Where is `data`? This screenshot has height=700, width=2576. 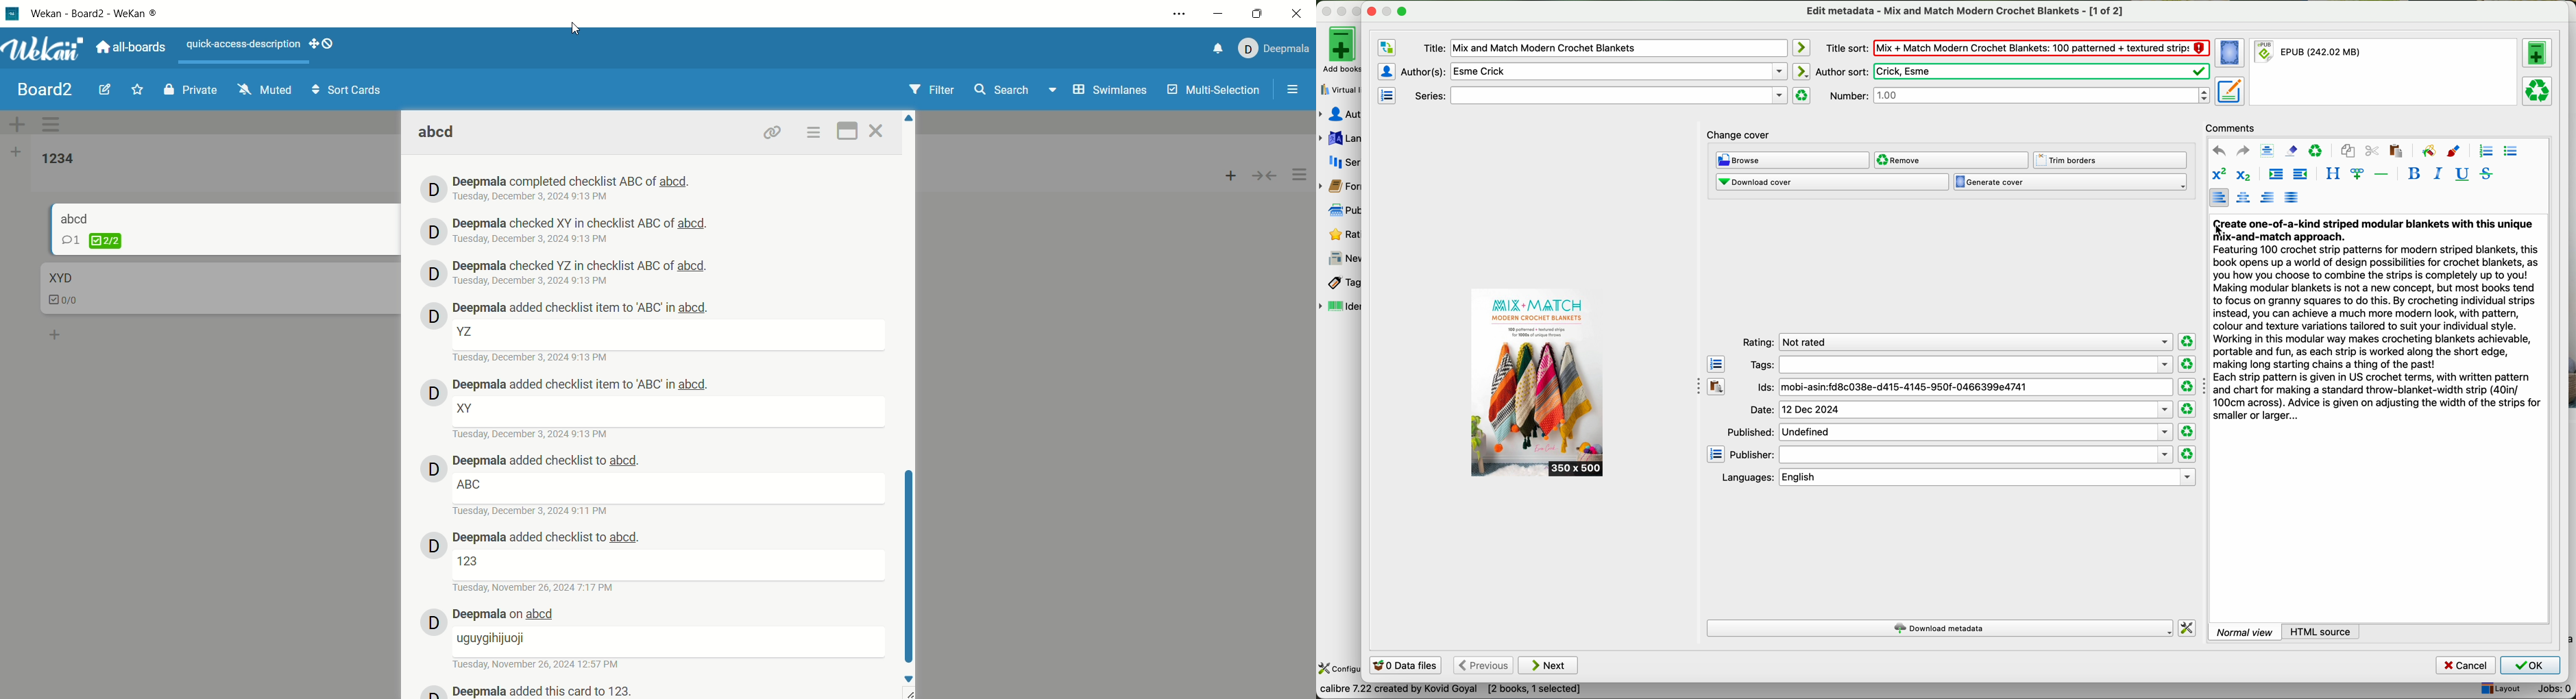 data is located at coordinates (1450, 691).